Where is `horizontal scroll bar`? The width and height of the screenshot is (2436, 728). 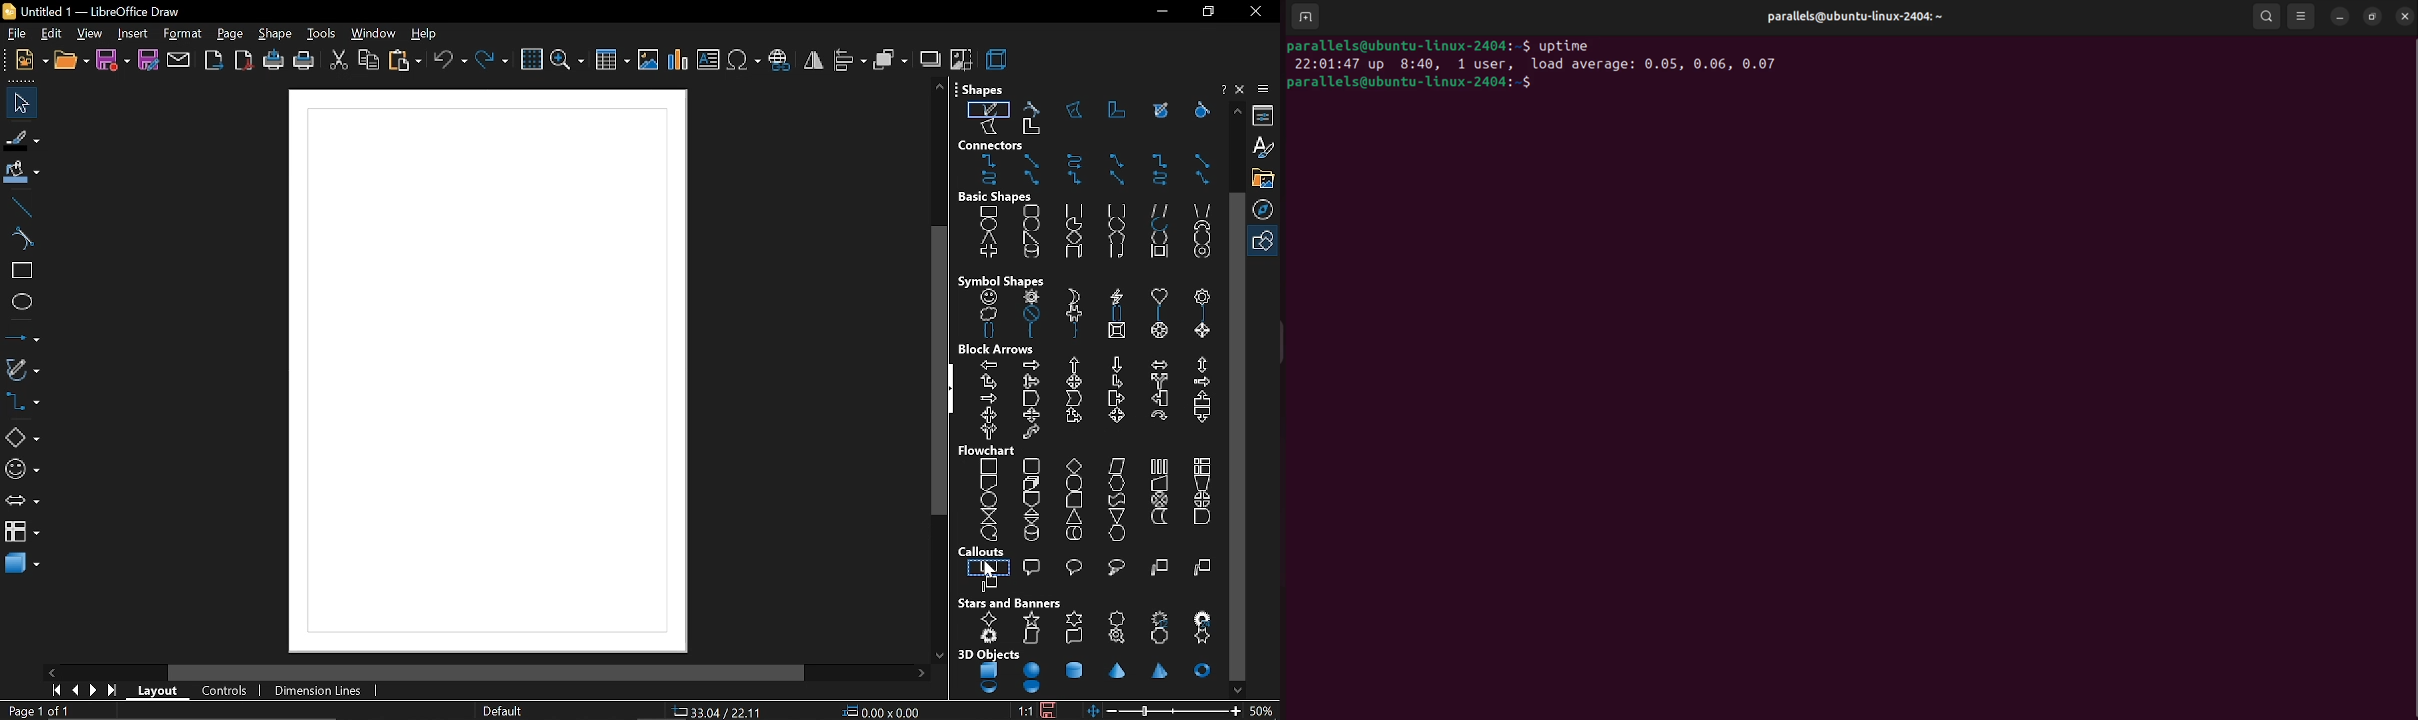
horizontal scroll bar is located at coordinates (487, 672).